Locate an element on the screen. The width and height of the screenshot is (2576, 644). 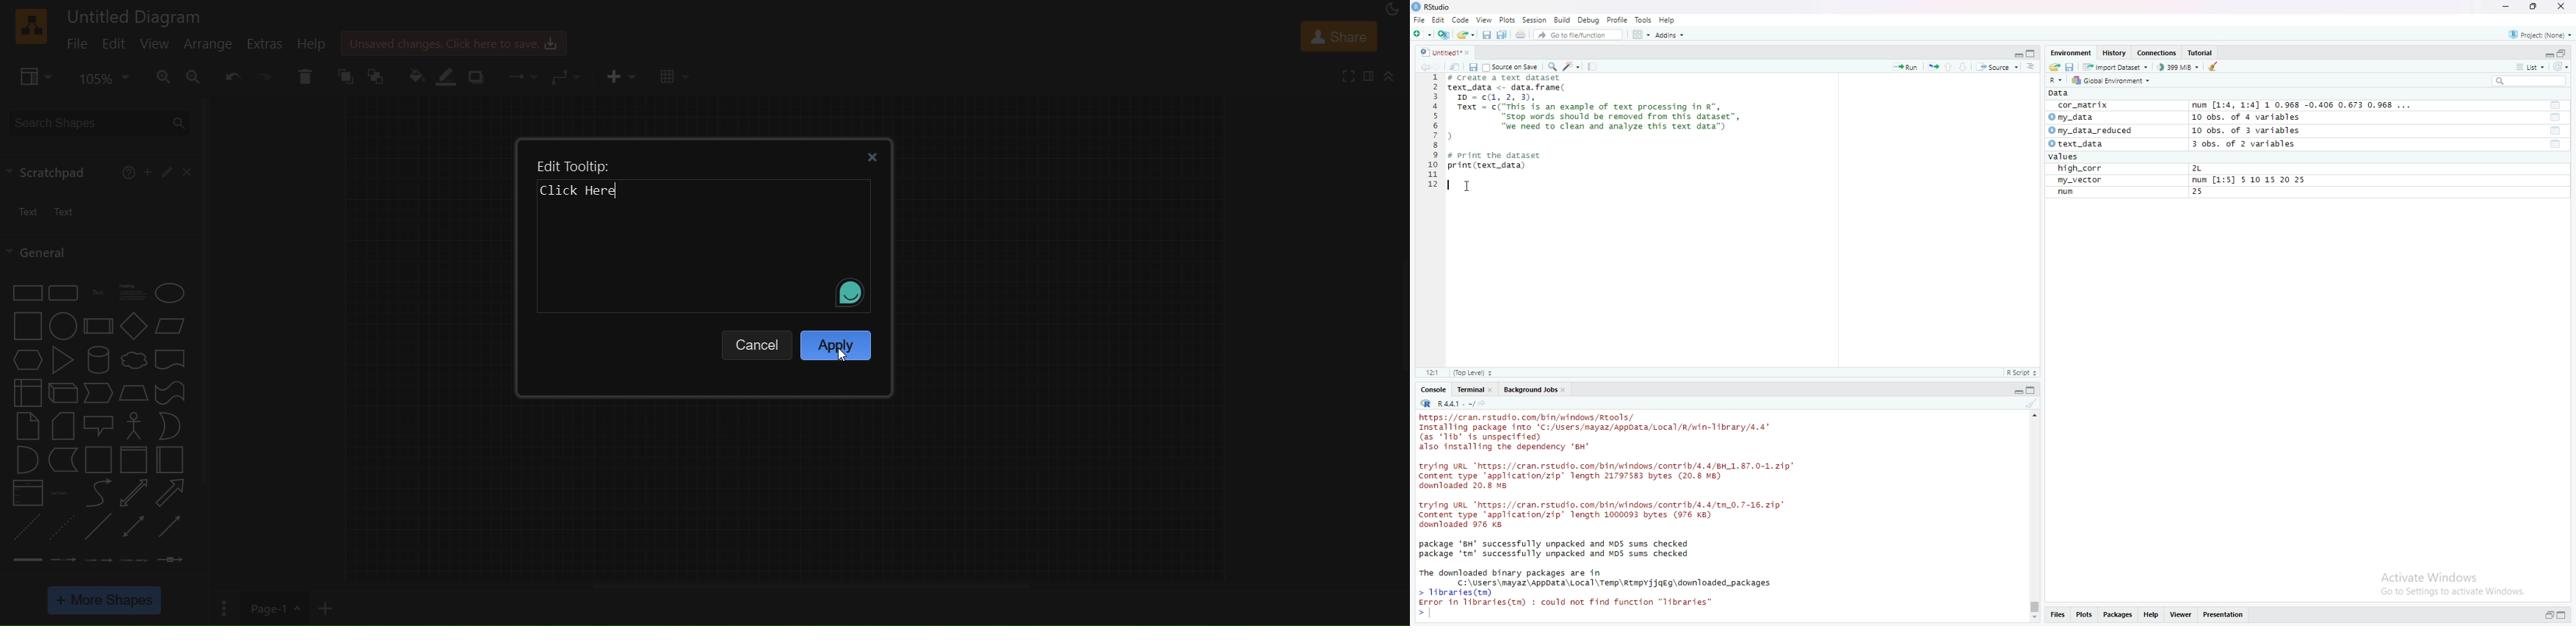
list is located at coordinates (2533, 67).